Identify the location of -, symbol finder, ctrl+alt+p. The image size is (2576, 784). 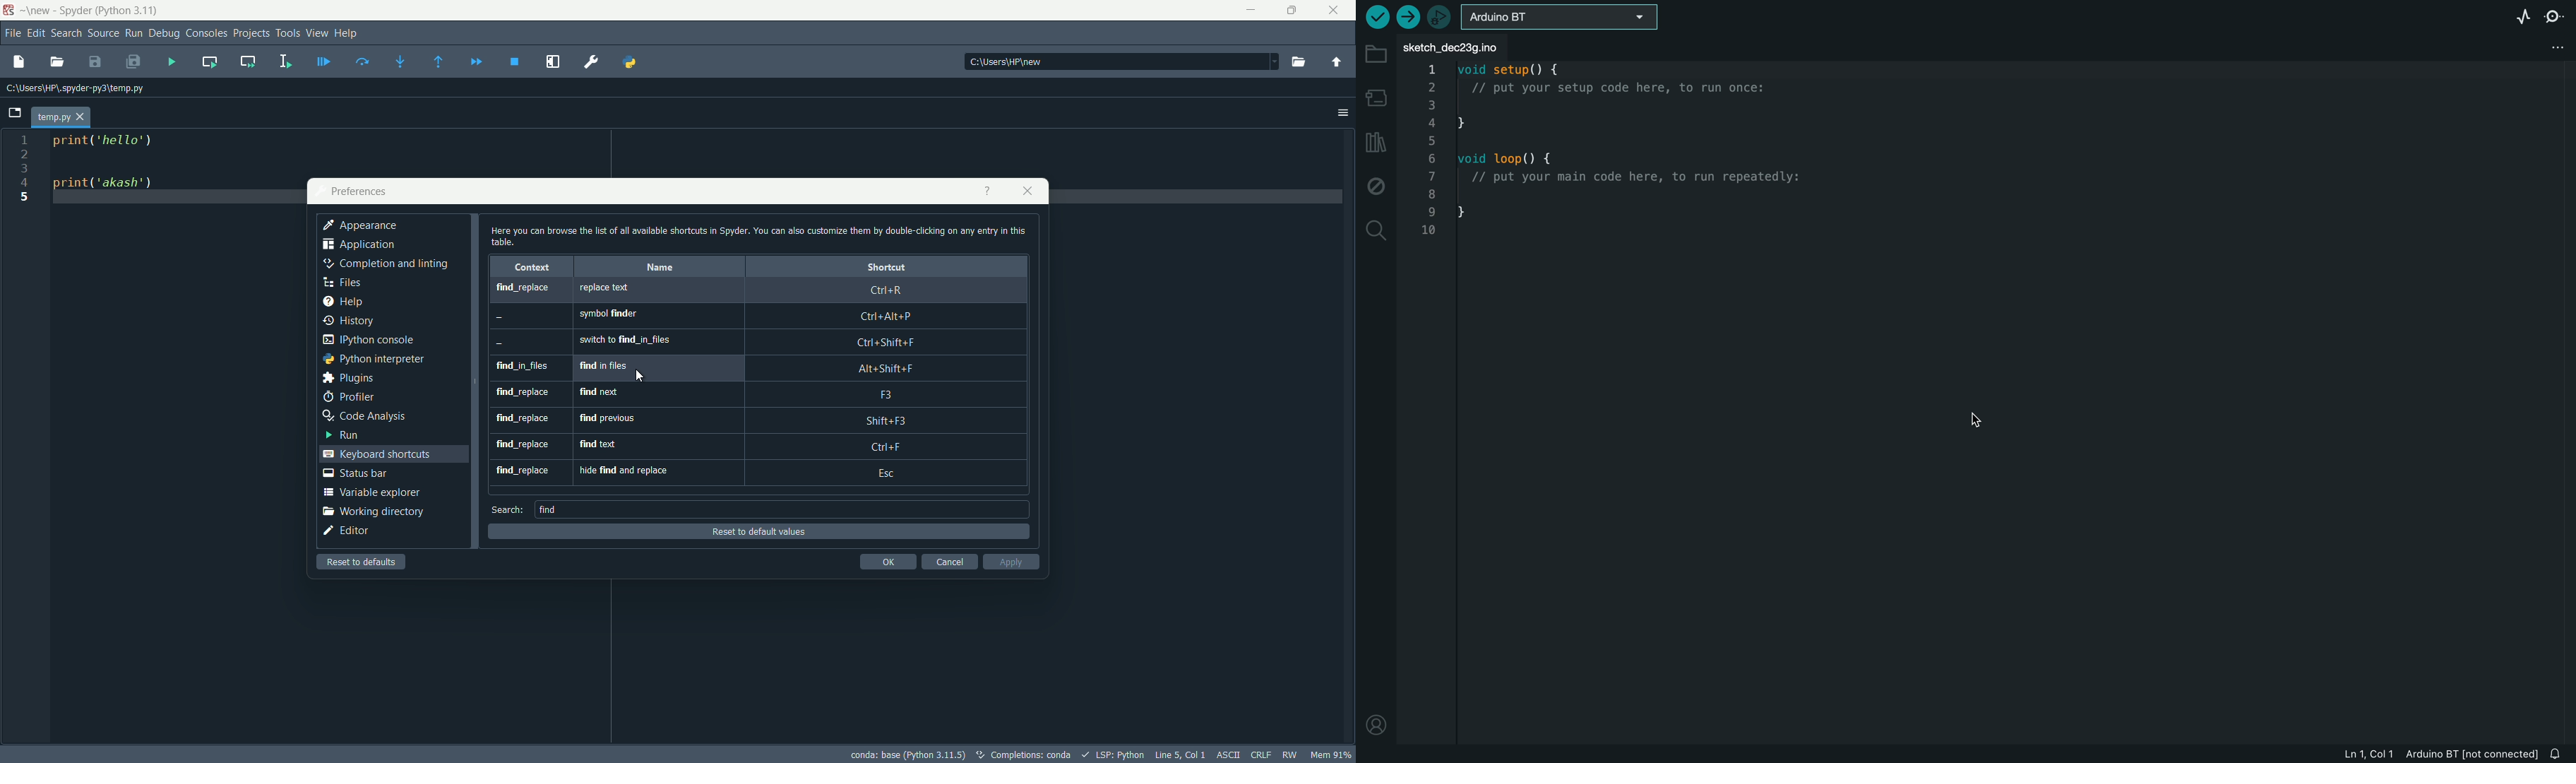
(753, 317).